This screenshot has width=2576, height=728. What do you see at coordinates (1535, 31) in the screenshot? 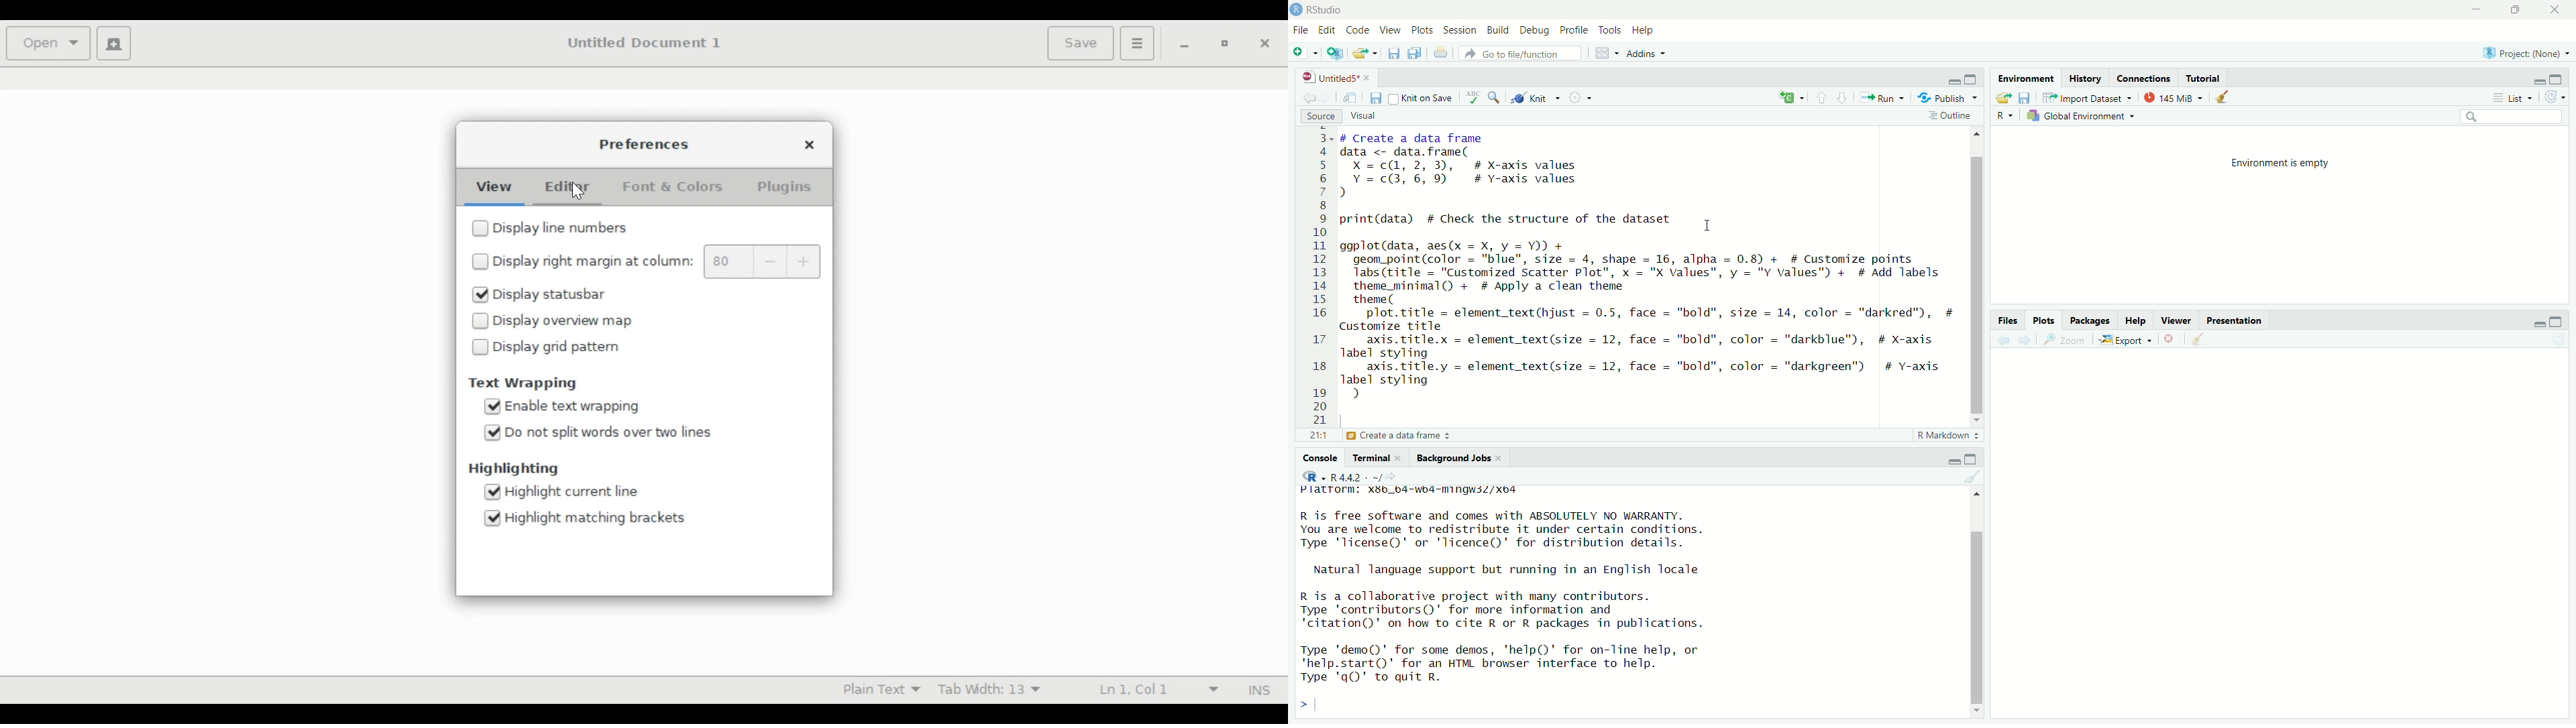
I see `Debug` at bounding box center [1535, 31].